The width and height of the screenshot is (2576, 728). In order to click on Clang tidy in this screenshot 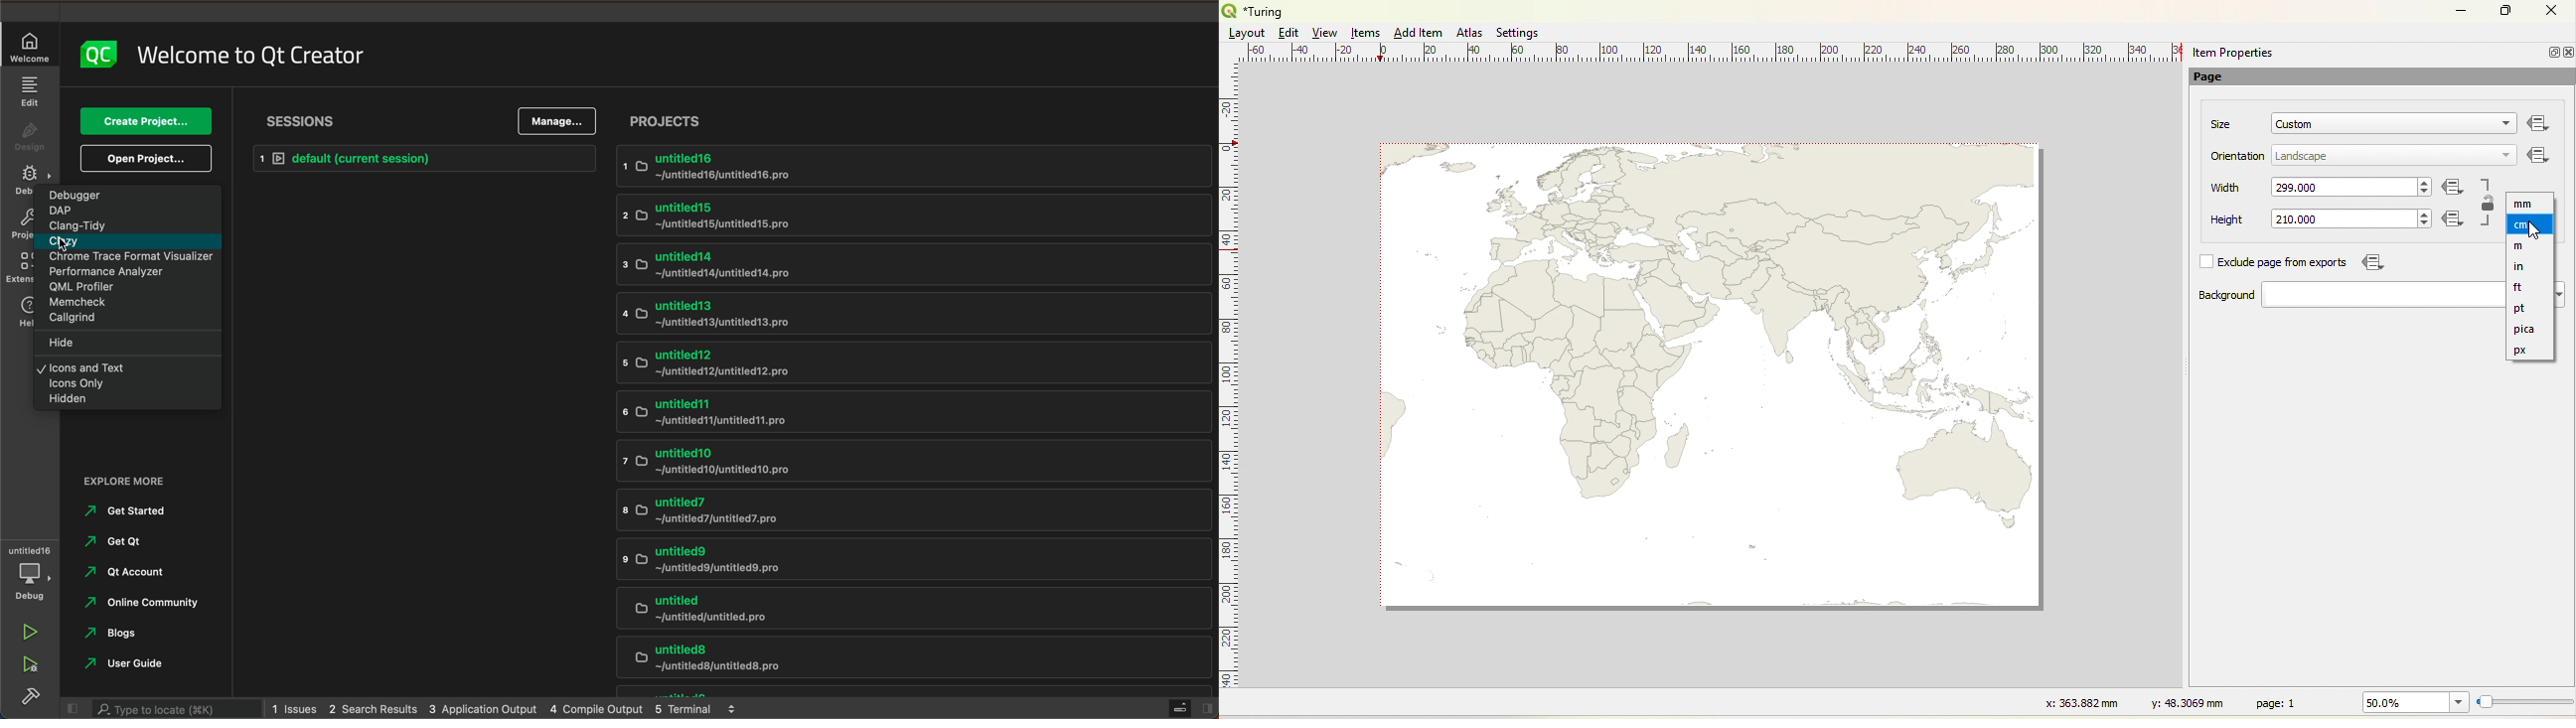, I will do `click(132, 225)`.